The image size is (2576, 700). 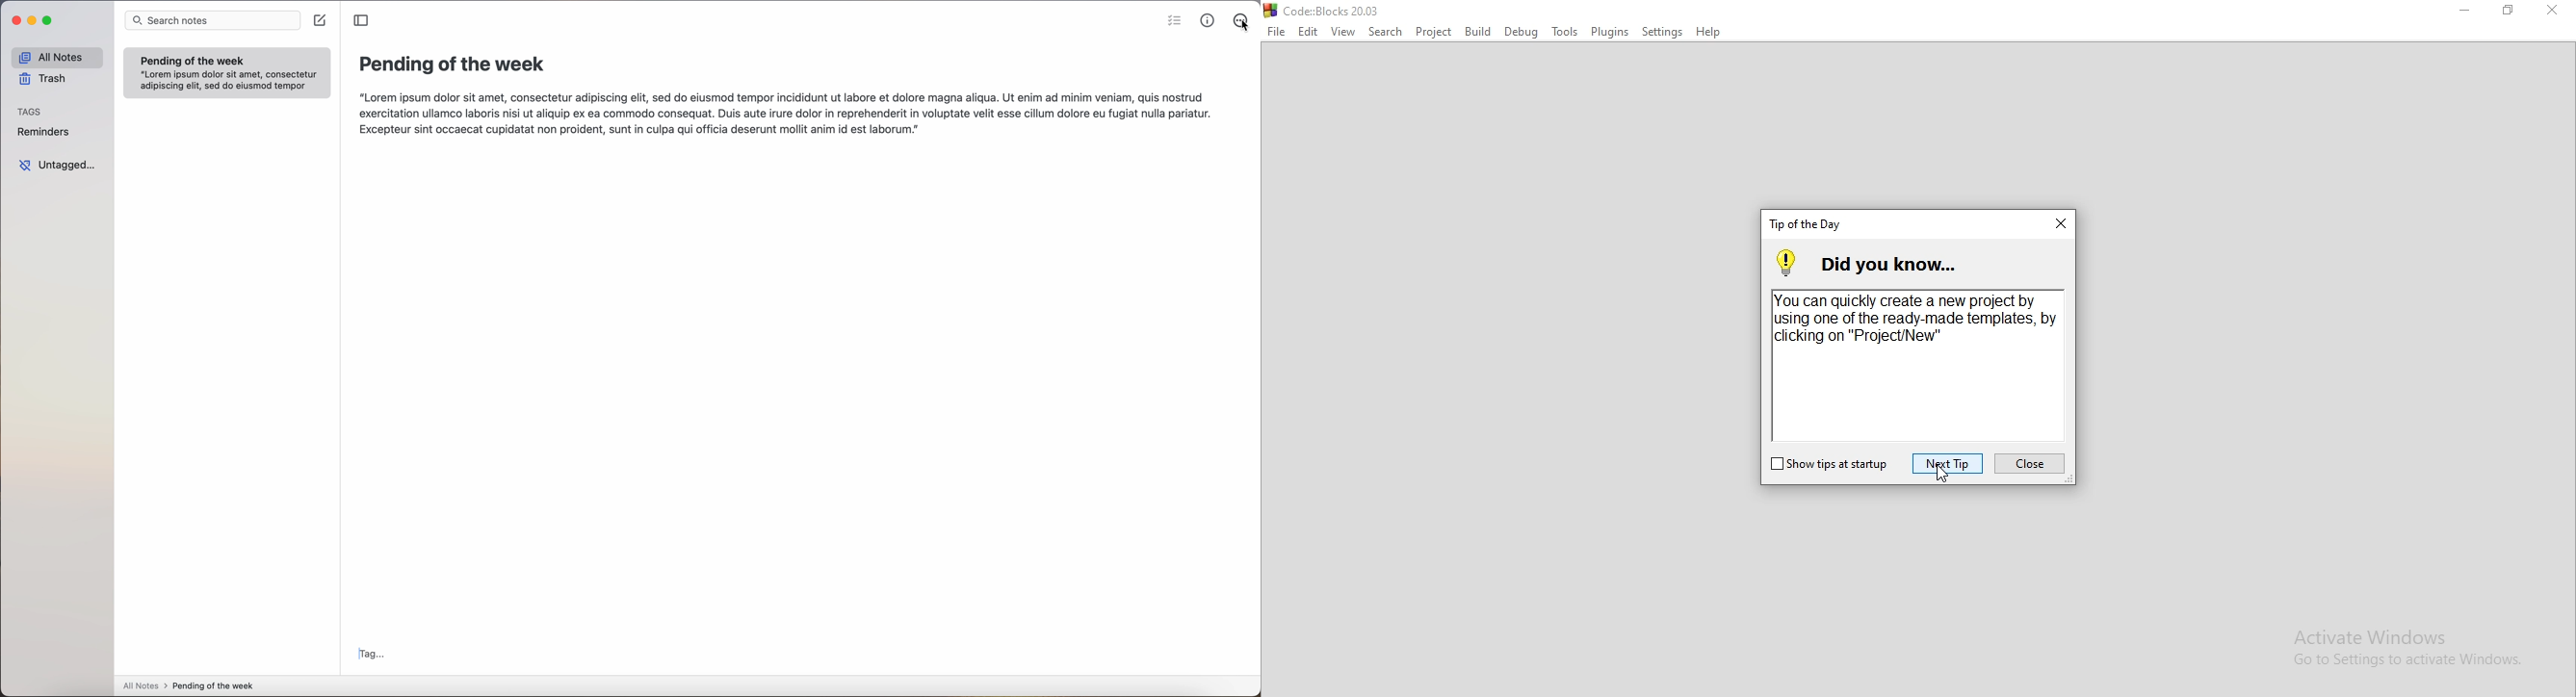 I want to click on cursor, so click(x=1243, y=30).